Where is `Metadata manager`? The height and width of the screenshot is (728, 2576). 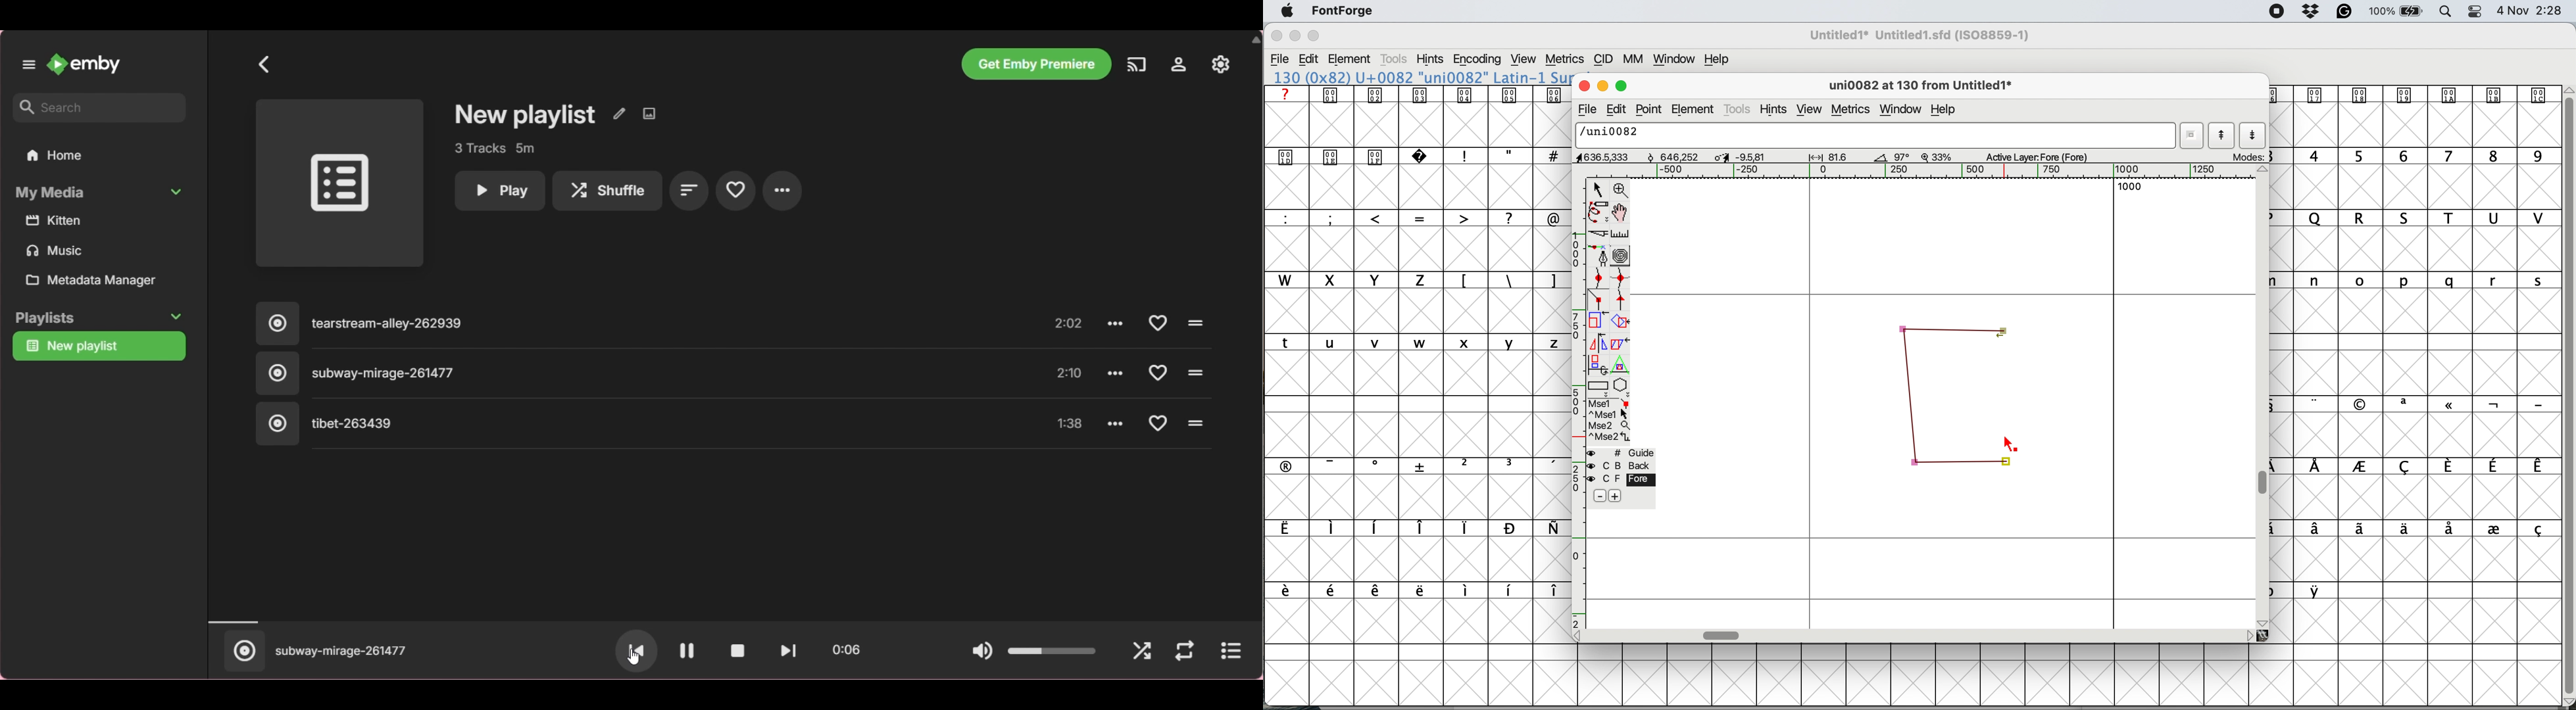 Metadata manager is located at coordinates (103, 280).